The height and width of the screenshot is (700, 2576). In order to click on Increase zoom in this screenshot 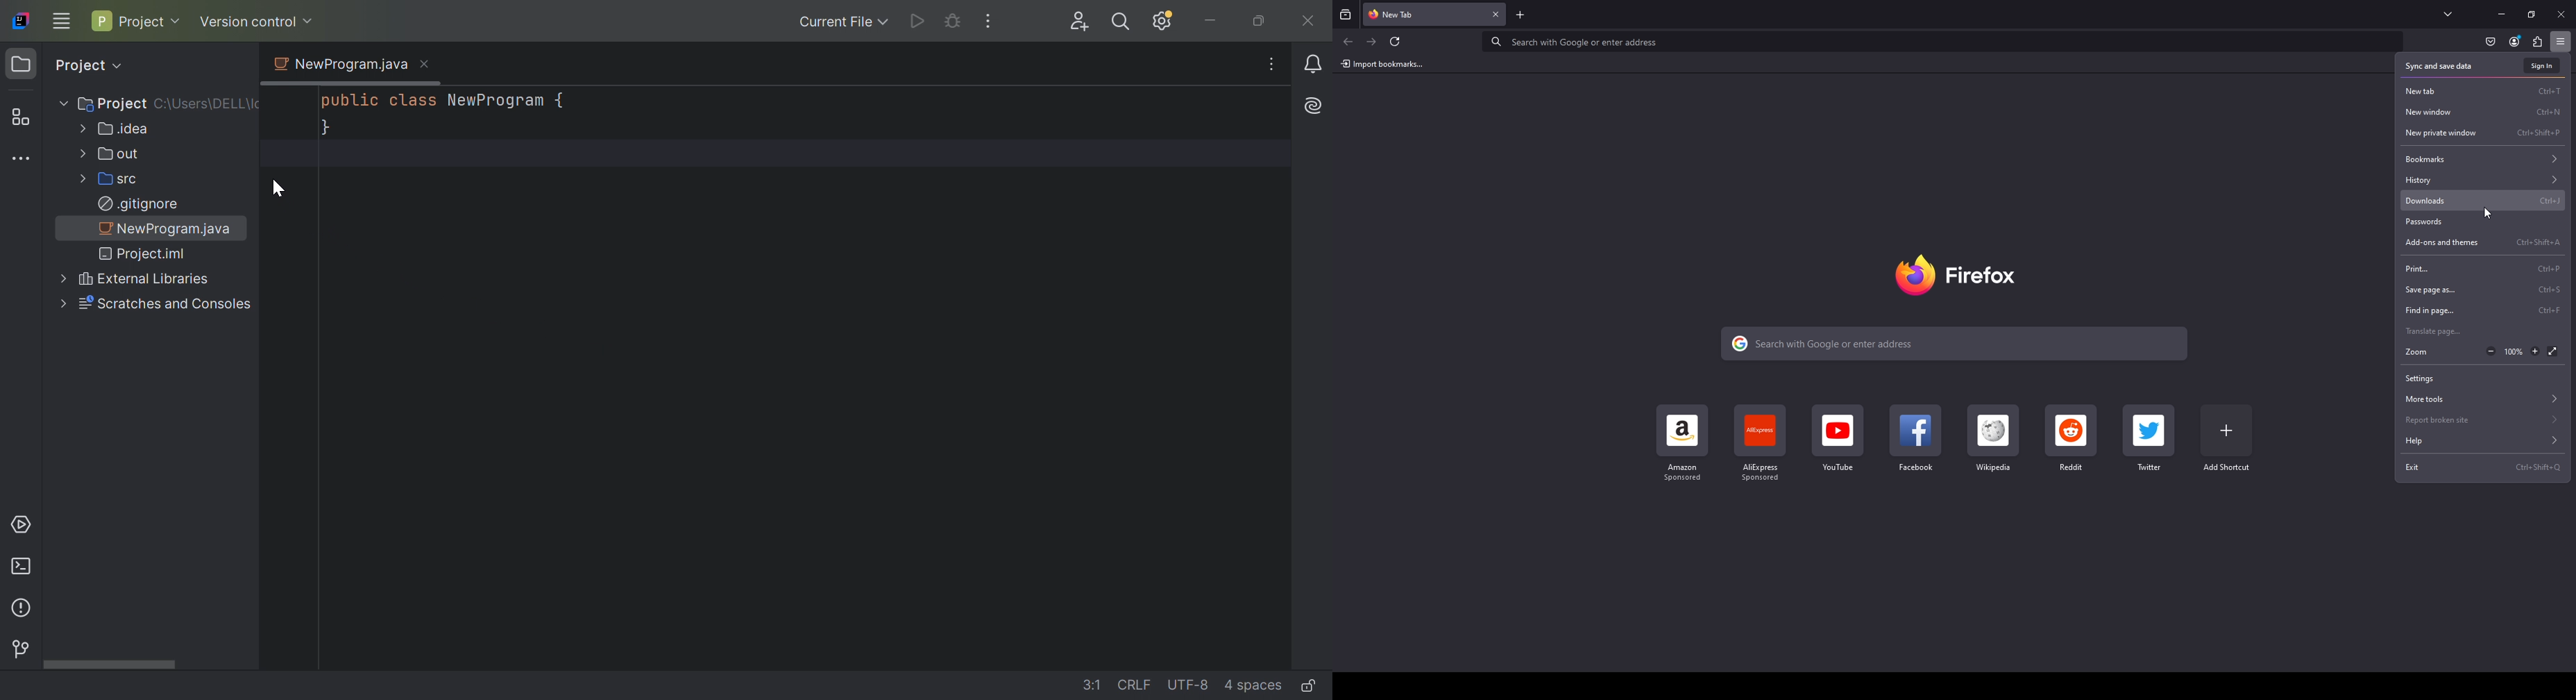, I will do `click(2535, 351)`.